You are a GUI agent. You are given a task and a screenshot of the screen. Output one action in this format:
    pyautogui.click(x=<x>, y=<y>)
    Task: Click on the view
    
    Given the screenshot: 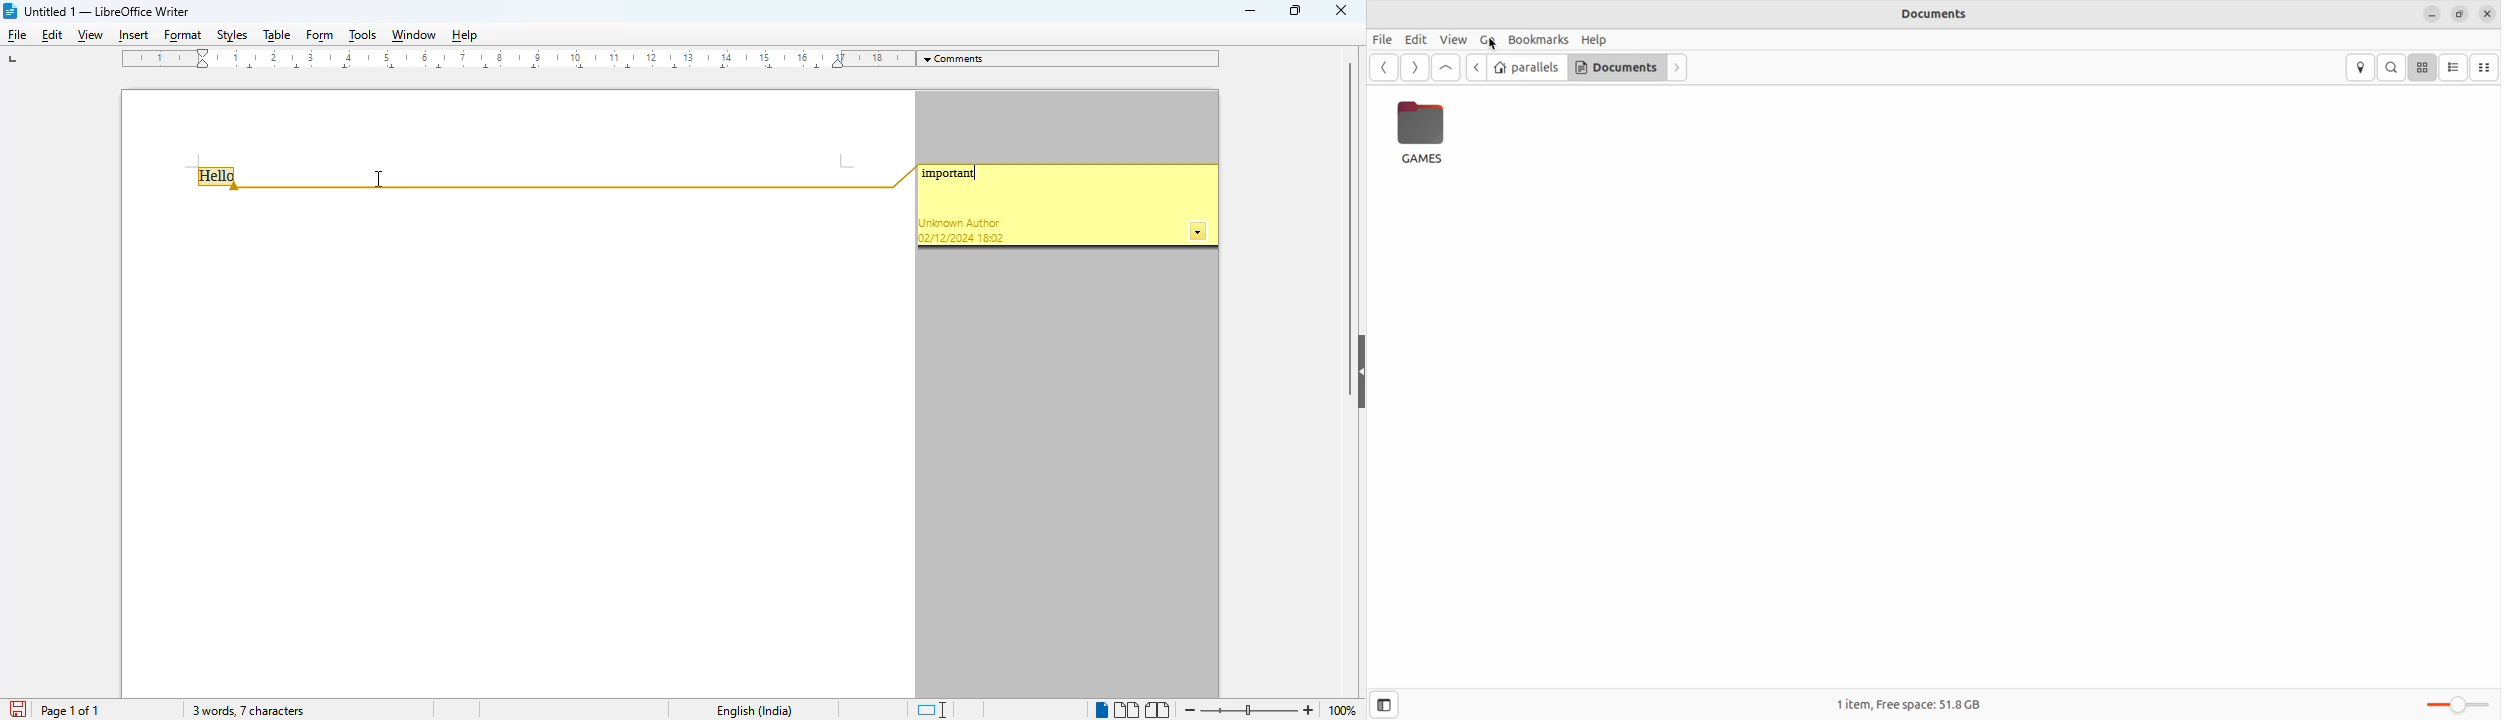 What is the action you would take?
    pyautogui.click(x=90, y=37)
    